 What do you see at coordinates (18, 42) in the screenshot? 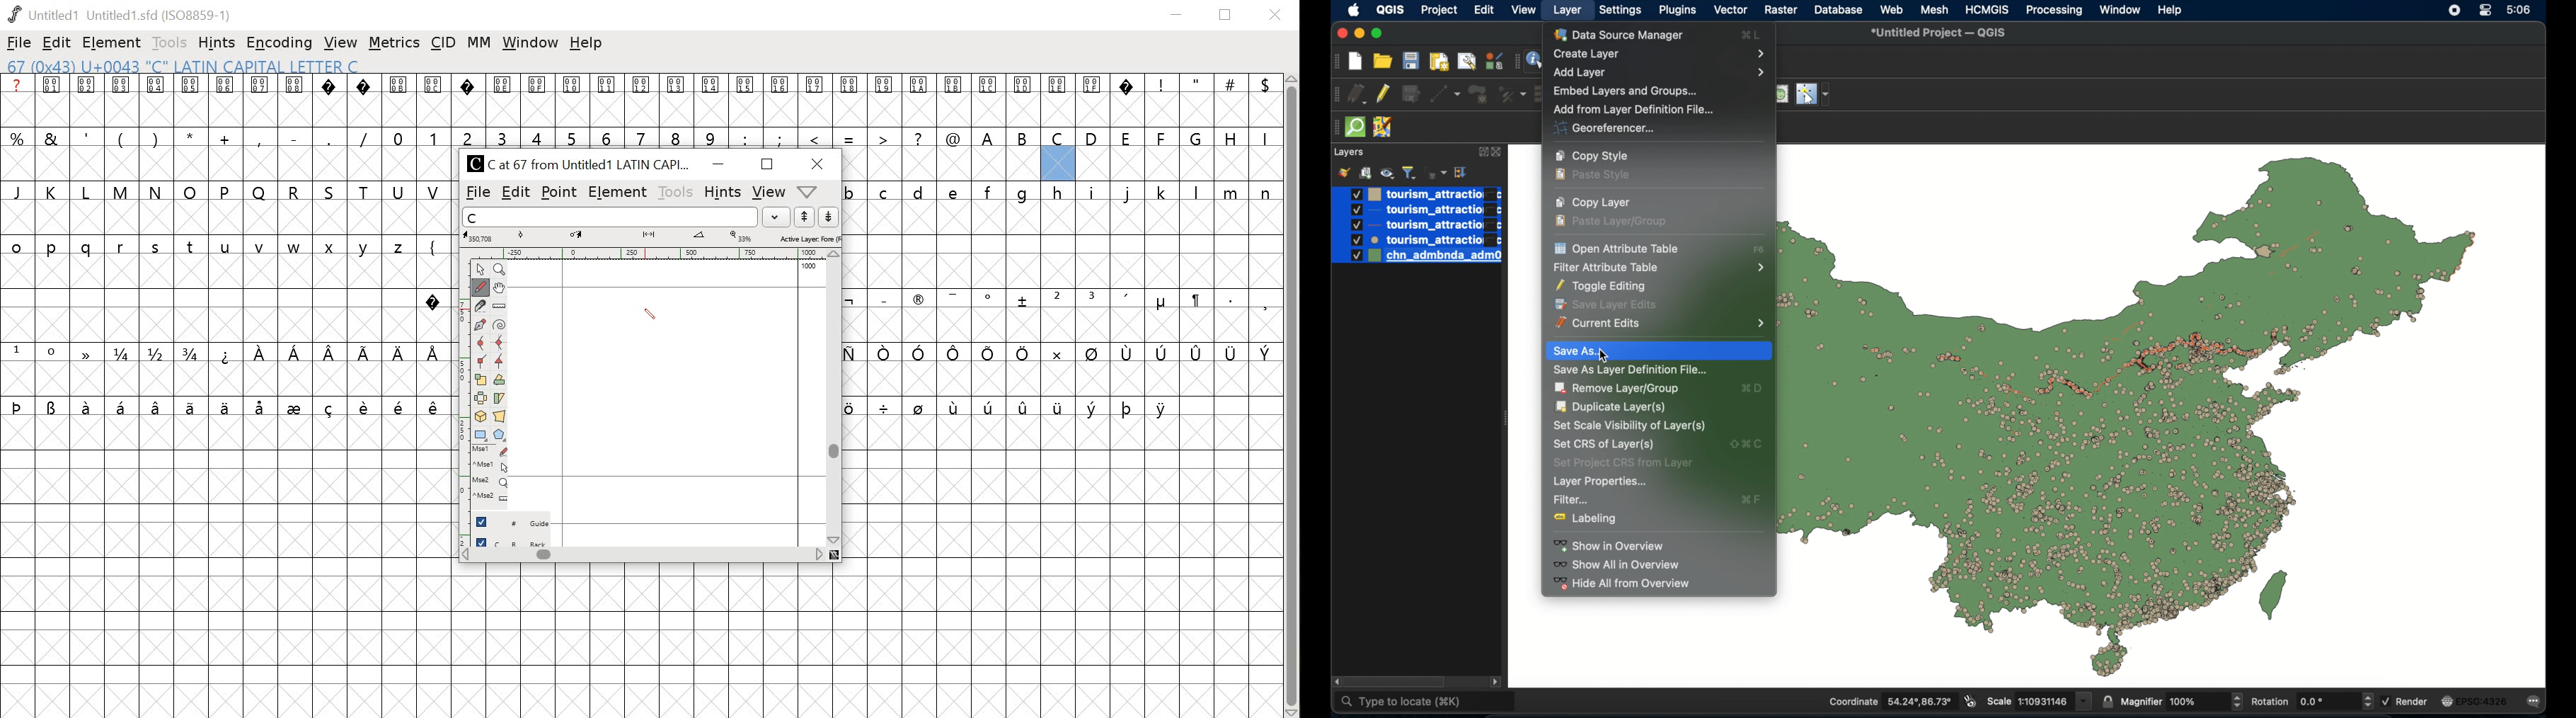
I see `file` at bounding box center [18, 42].